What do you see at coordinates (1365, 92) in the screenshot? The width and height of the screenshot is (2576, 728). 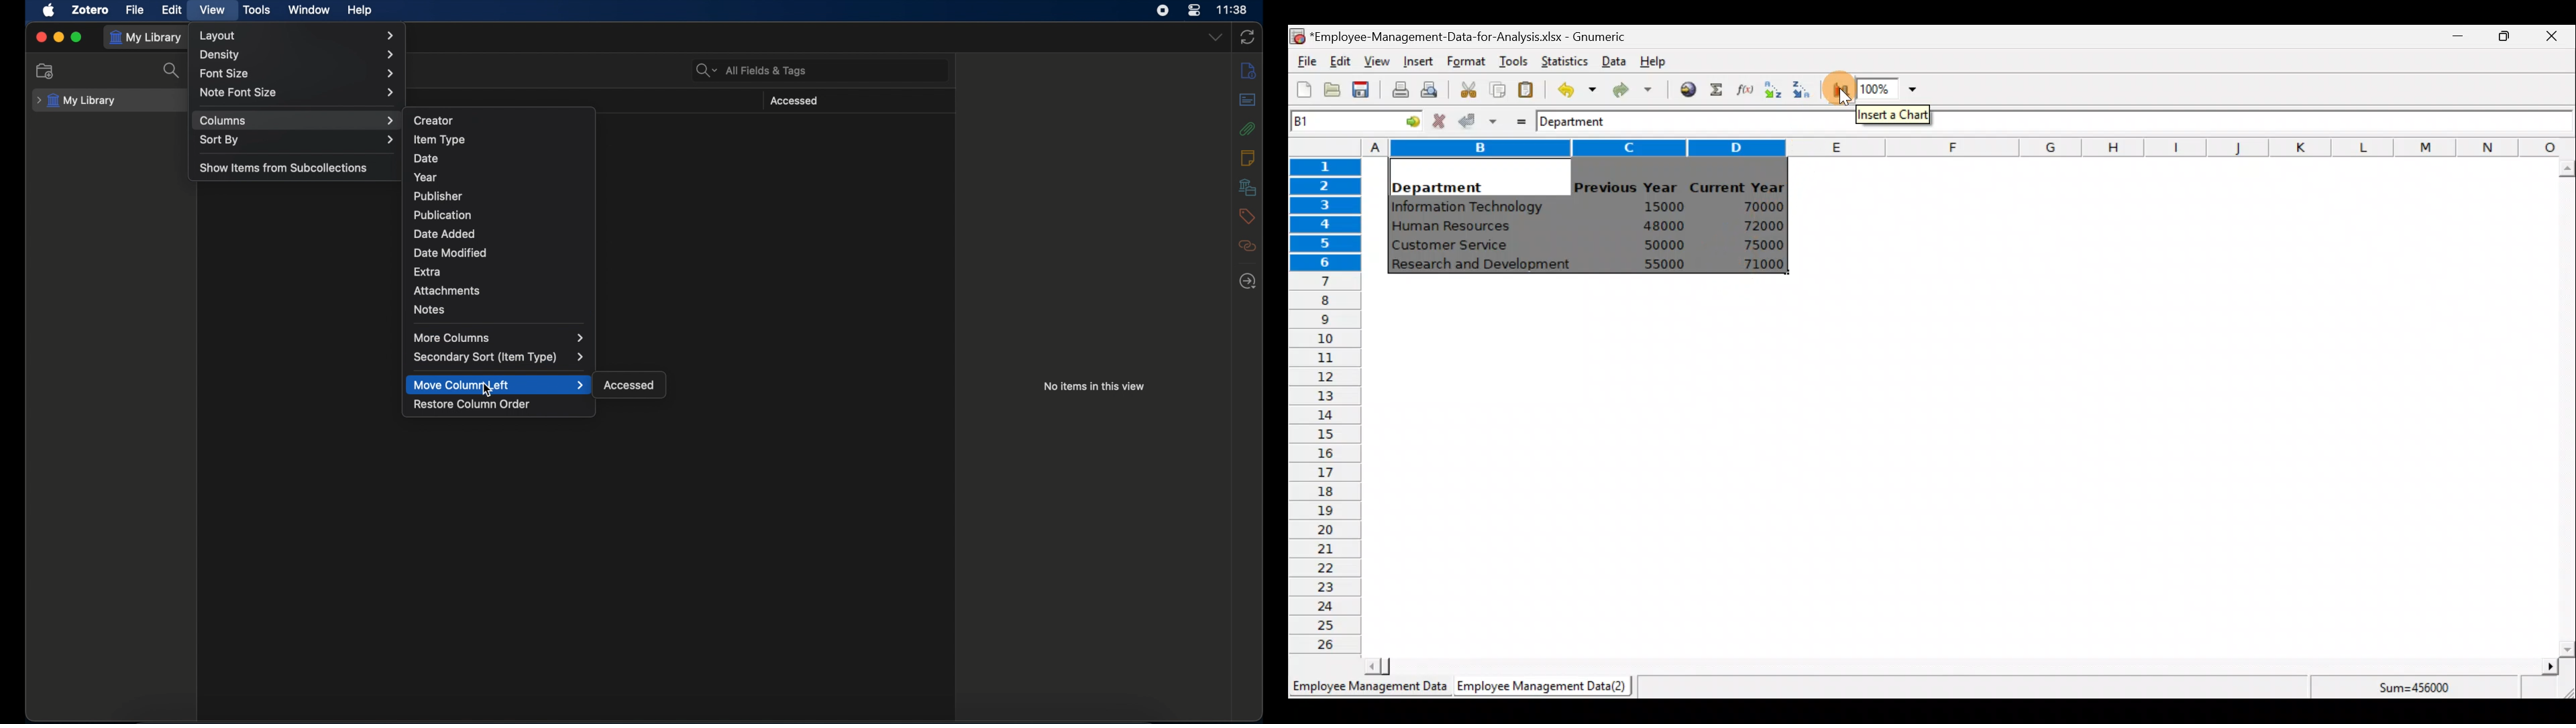 I see `Save the current workbook` at bounding box center [1365, 92].